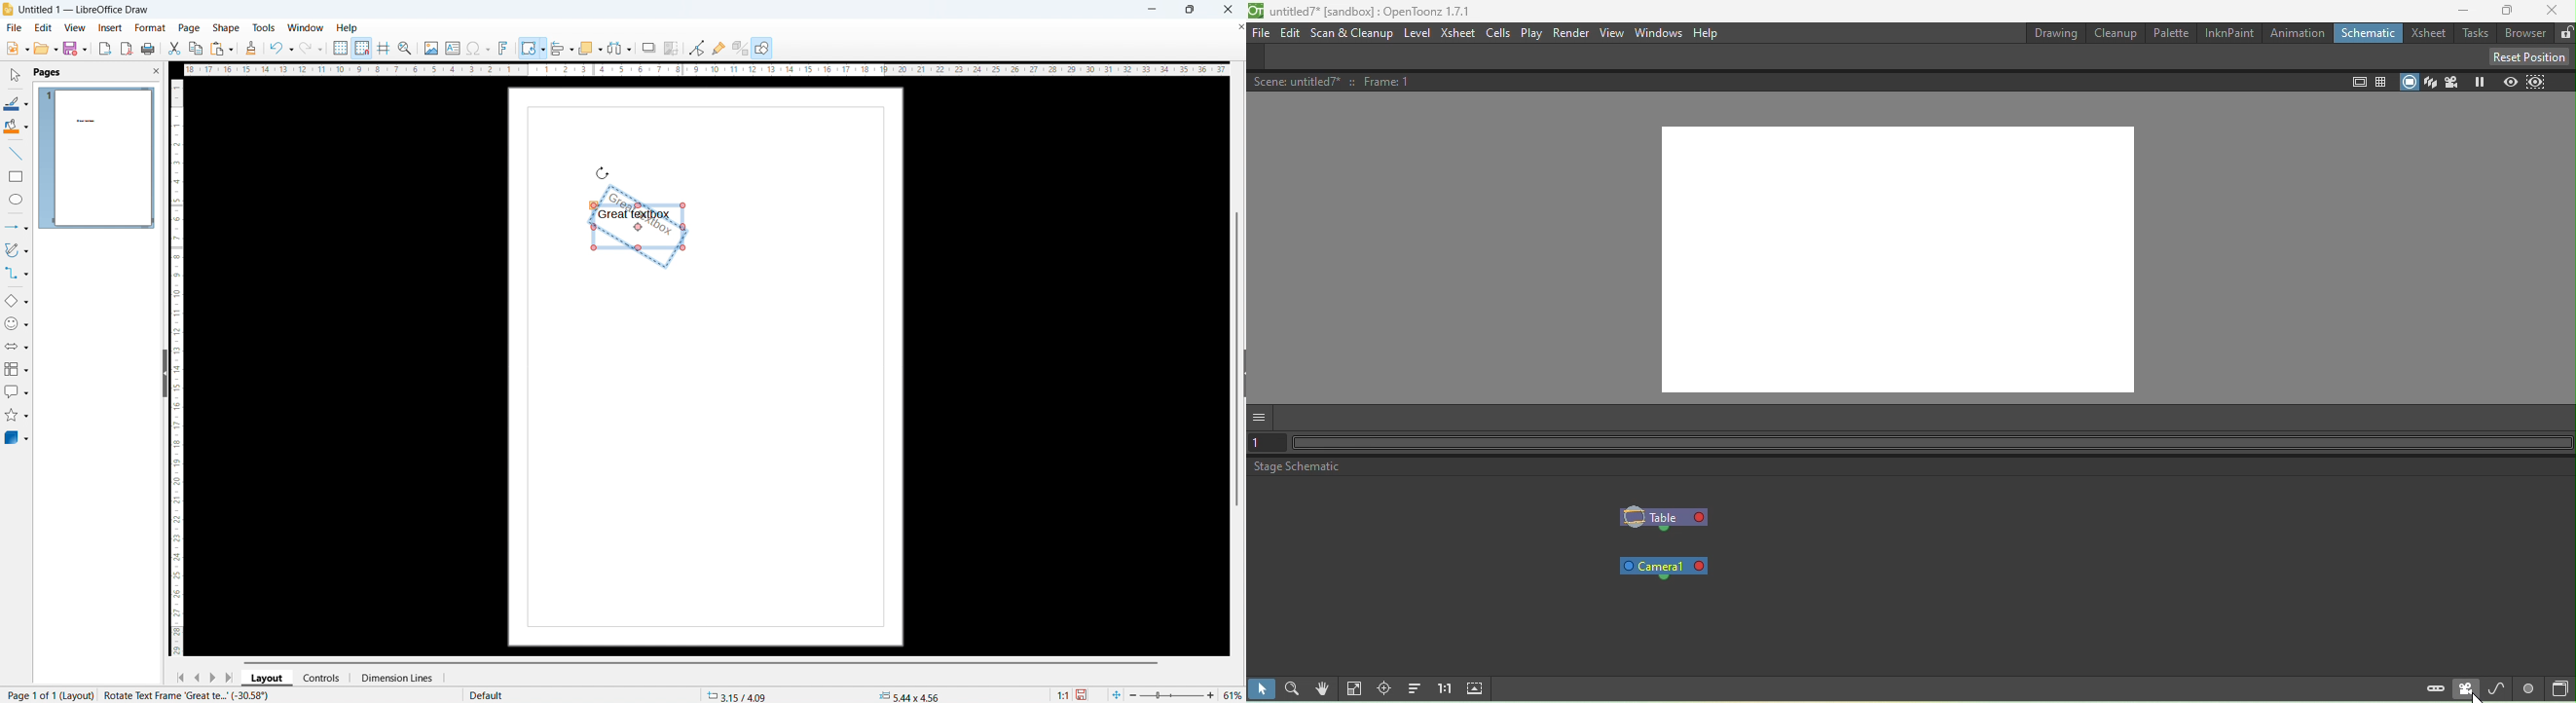 This screenshot has width=2576, height=728. Describe the element at coordinates (187, 695) in the screenshot. I see `Rotation information ` at that location.